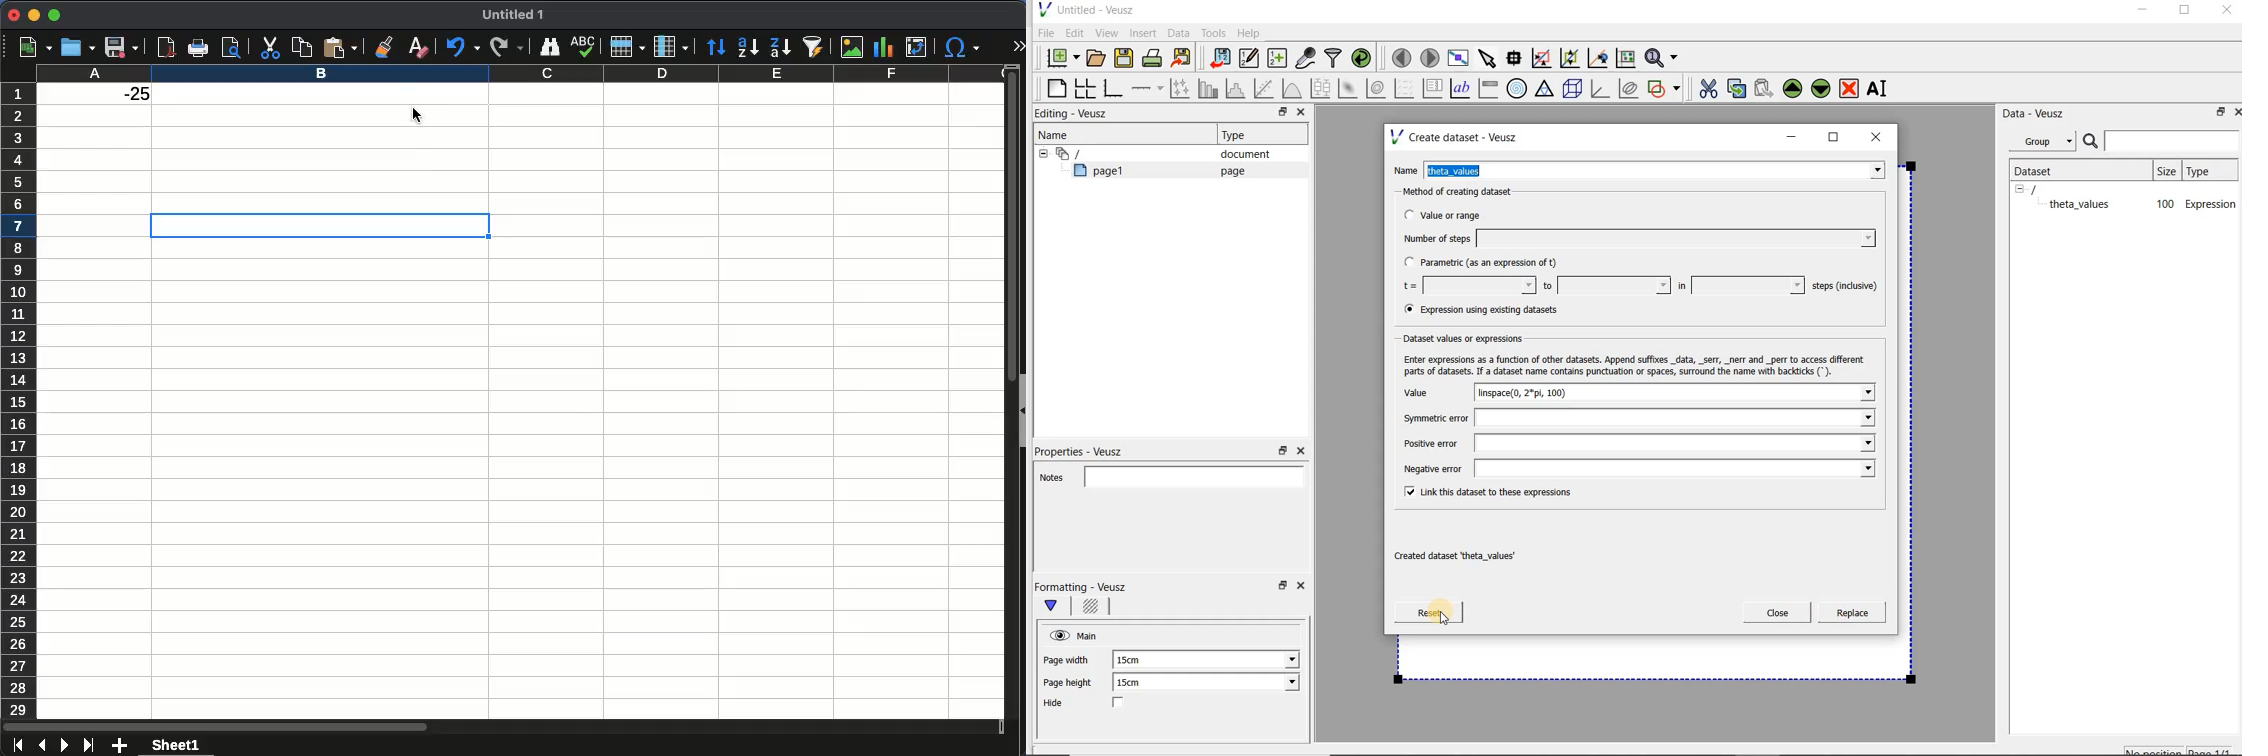 The image size is (2268, 756). I want to click on row, so click(626, 46).